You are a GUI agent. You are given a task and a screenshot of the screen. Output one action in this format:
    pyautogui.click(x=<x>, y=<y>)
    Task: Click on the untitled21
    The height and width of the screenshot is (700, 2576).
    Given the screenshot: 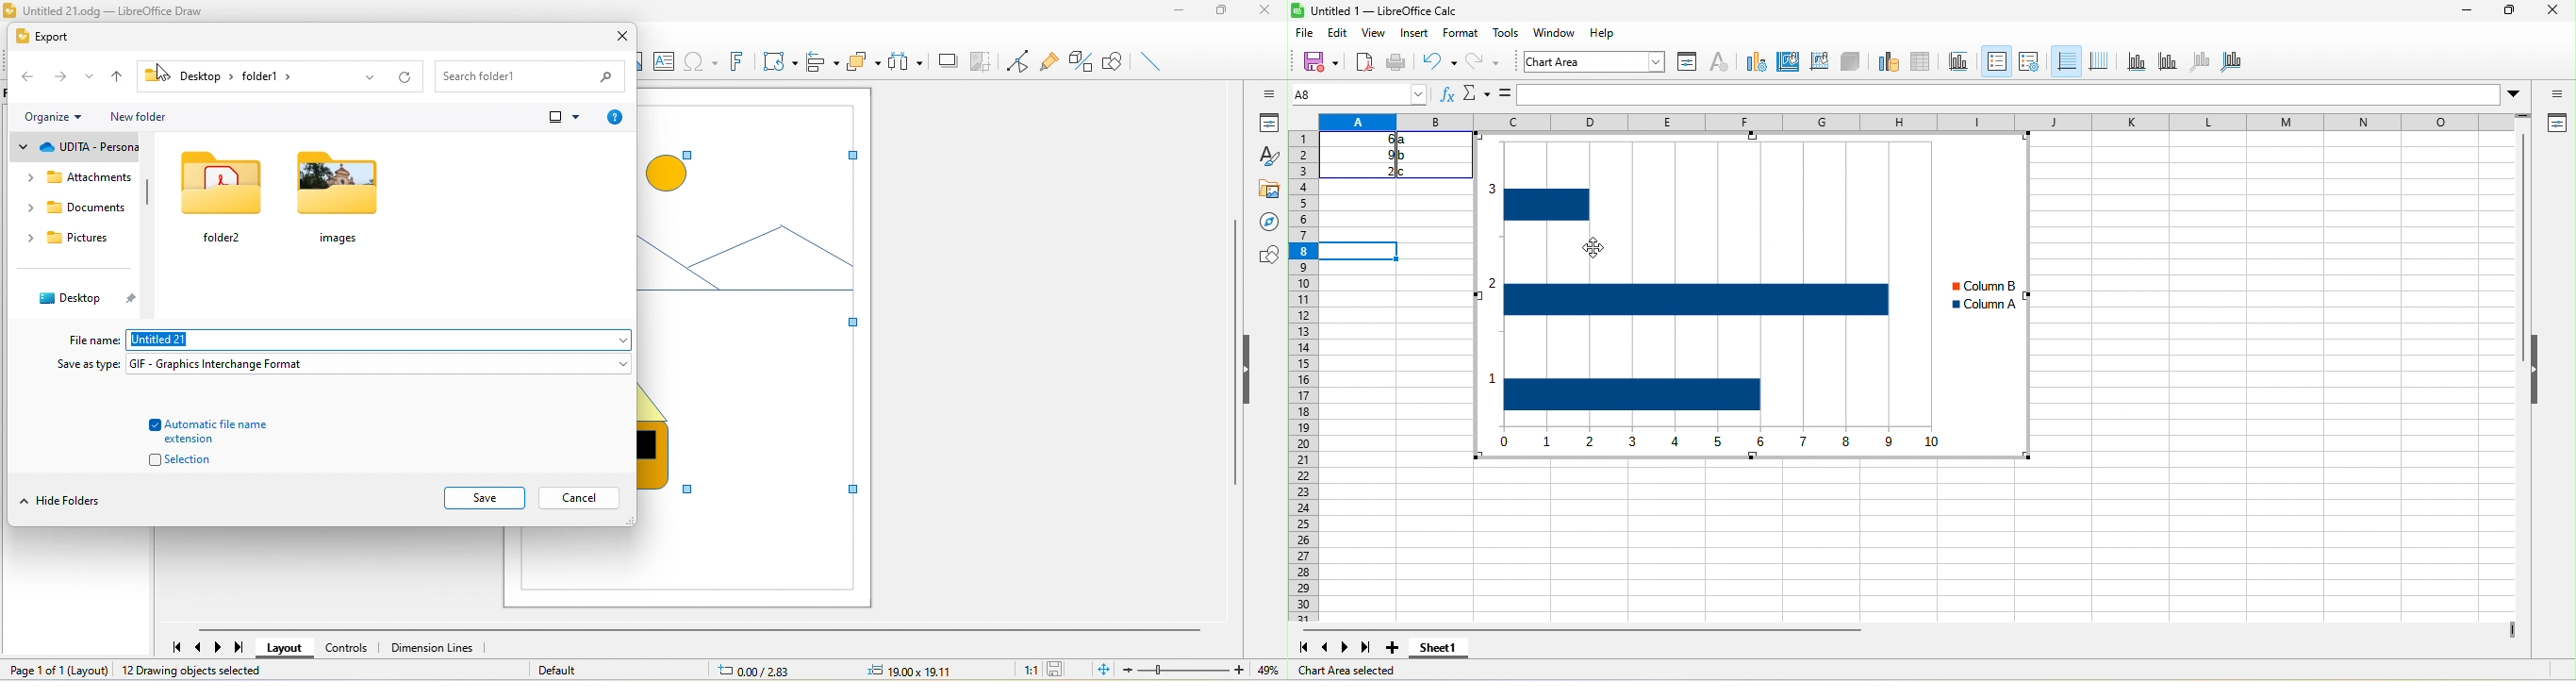 What is the action you would take?
    pyautogui.click(x=380, y=340)
    